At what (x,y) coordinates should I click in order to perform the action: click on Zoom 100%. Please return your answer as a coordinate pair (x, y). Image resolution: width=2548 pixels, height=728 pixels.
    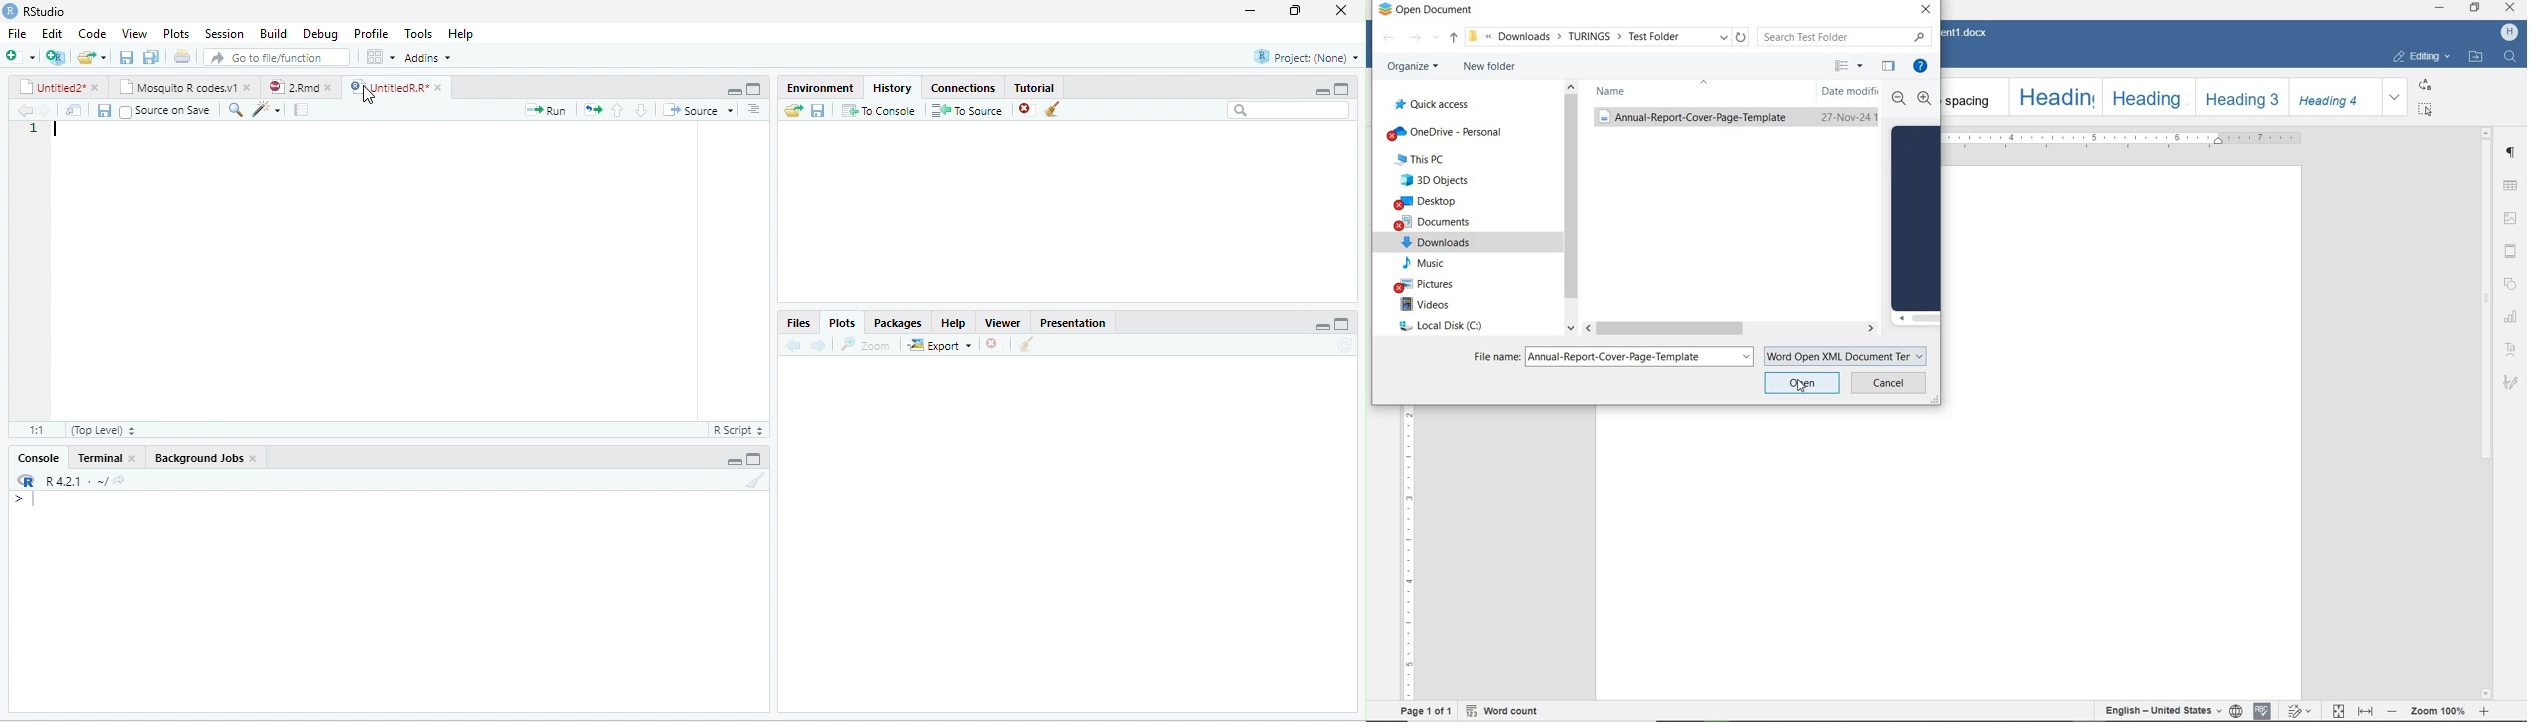
    Looking at the image, I should click on (2434, 711).